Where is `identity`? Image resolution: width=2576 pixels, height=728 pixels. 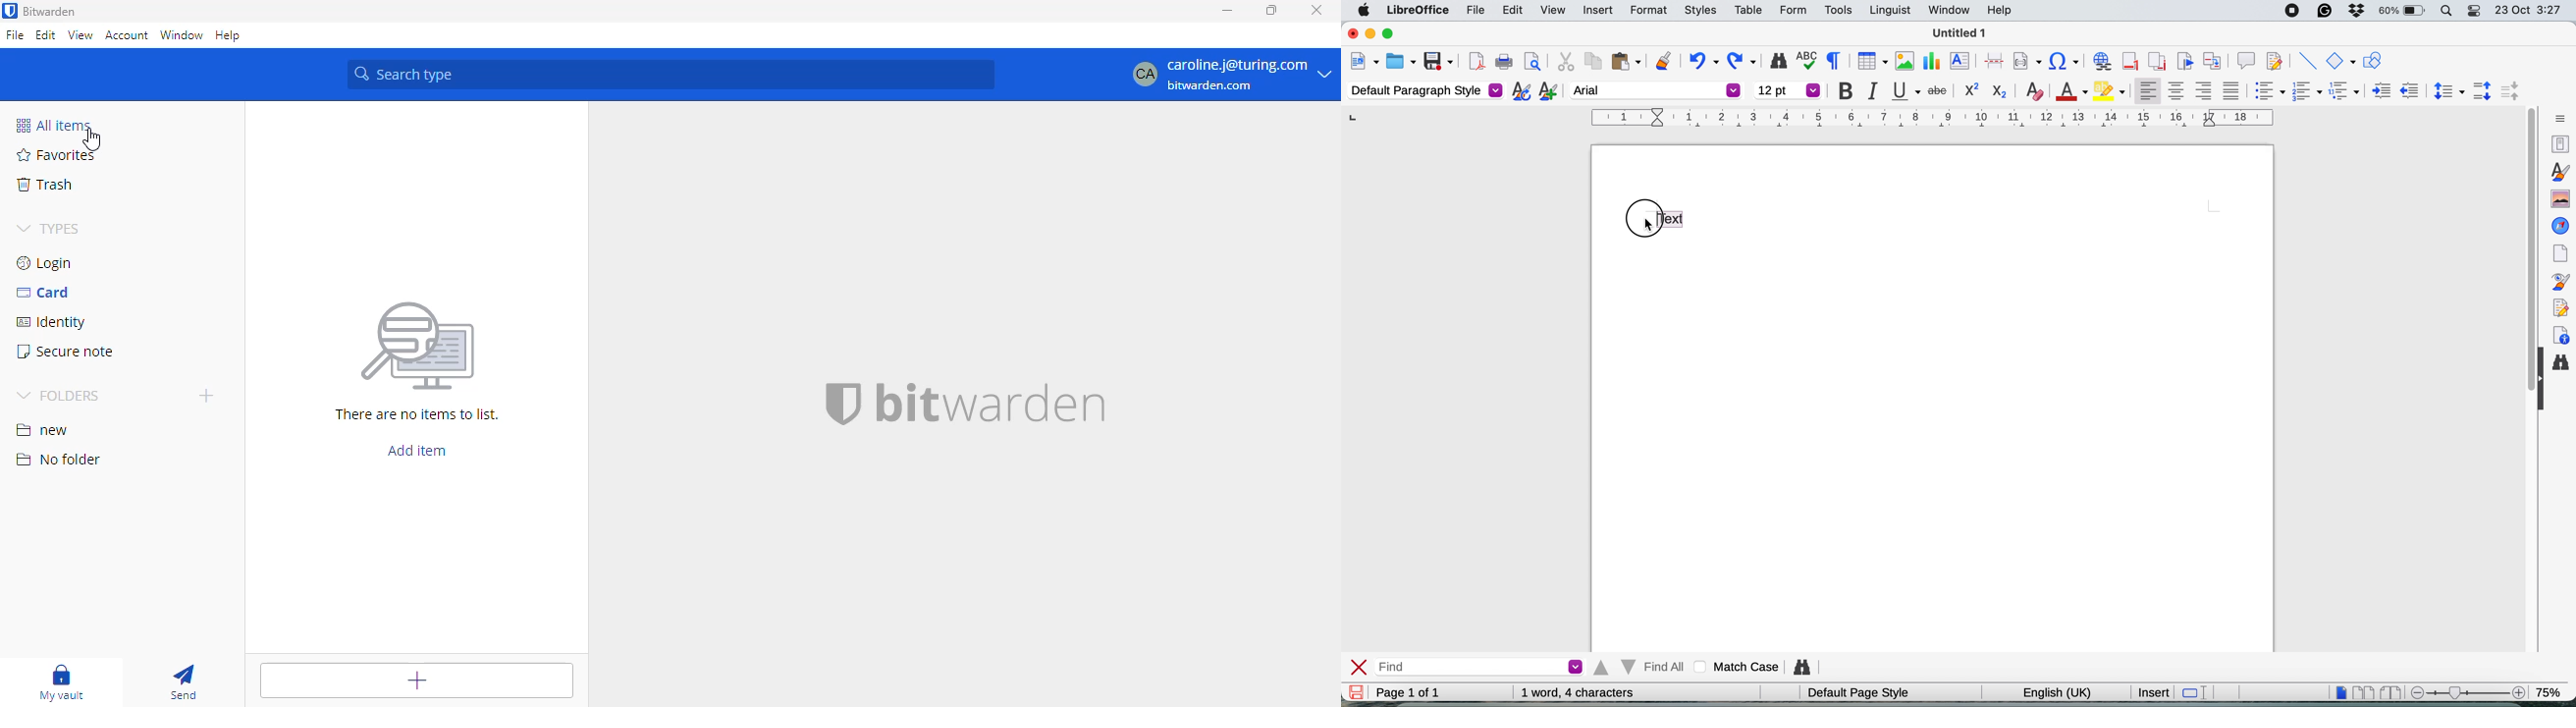 identity is located at coordinates (51, 322).